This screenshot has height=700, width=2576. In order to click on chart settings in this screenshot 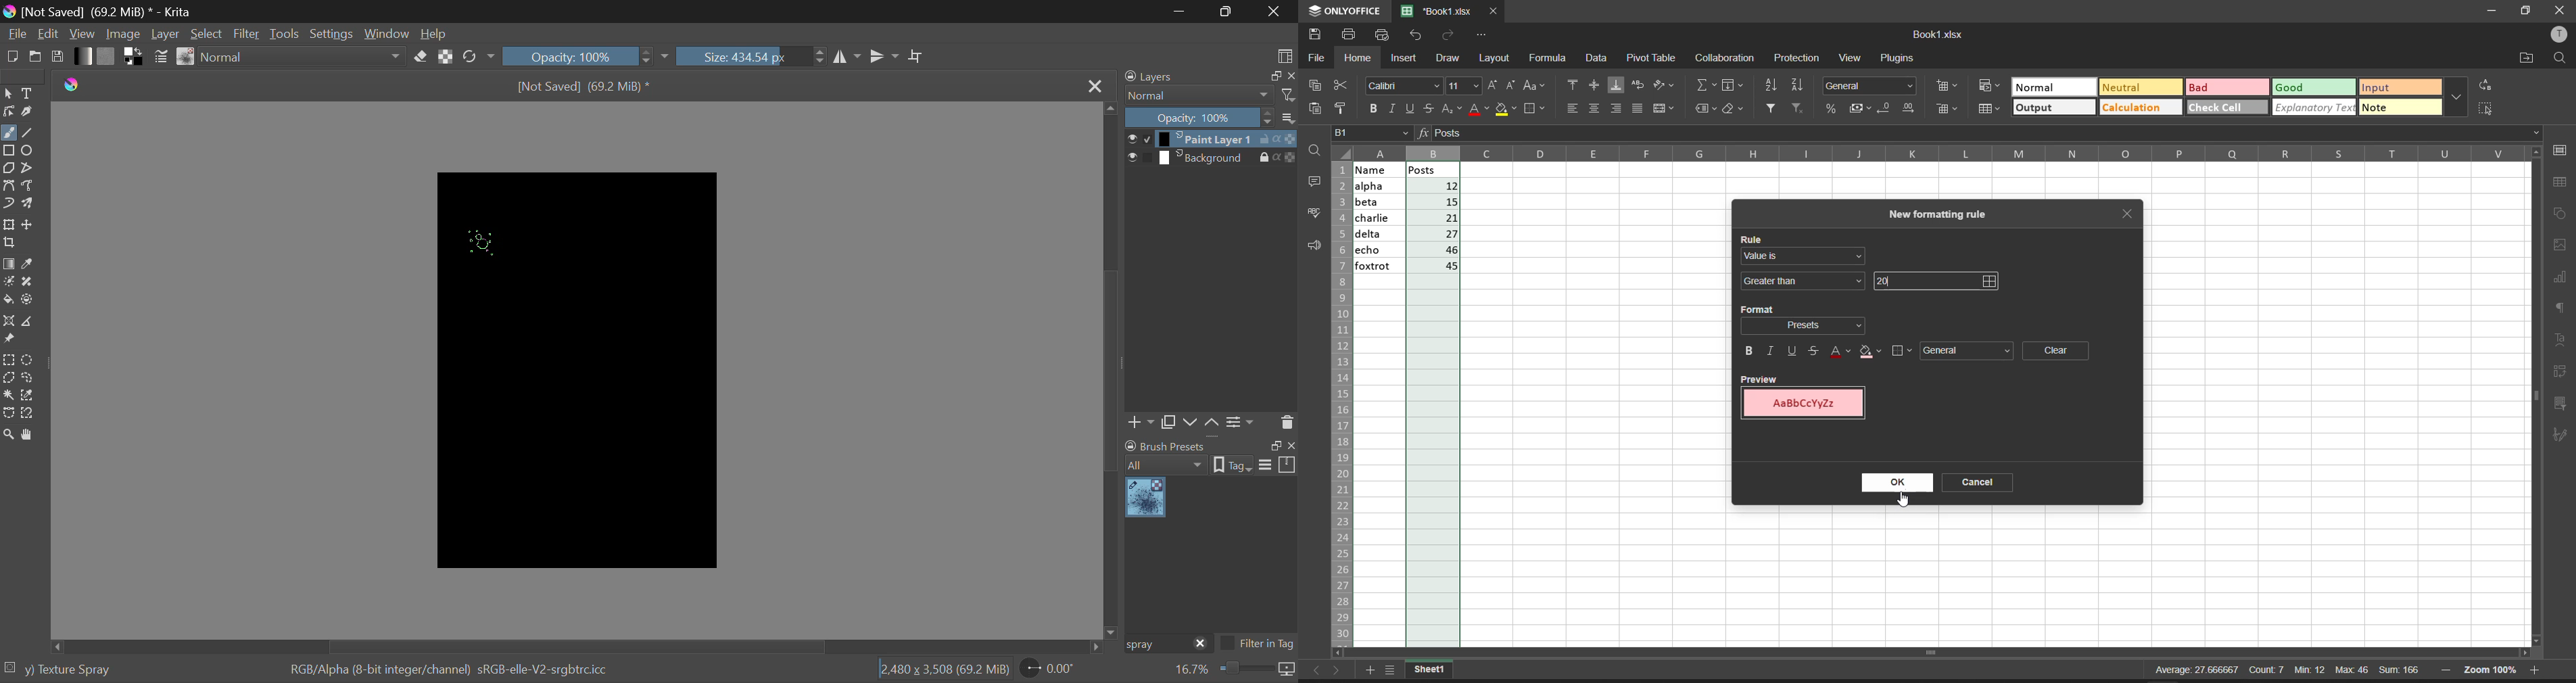, I will do `click(2563, 278)`.